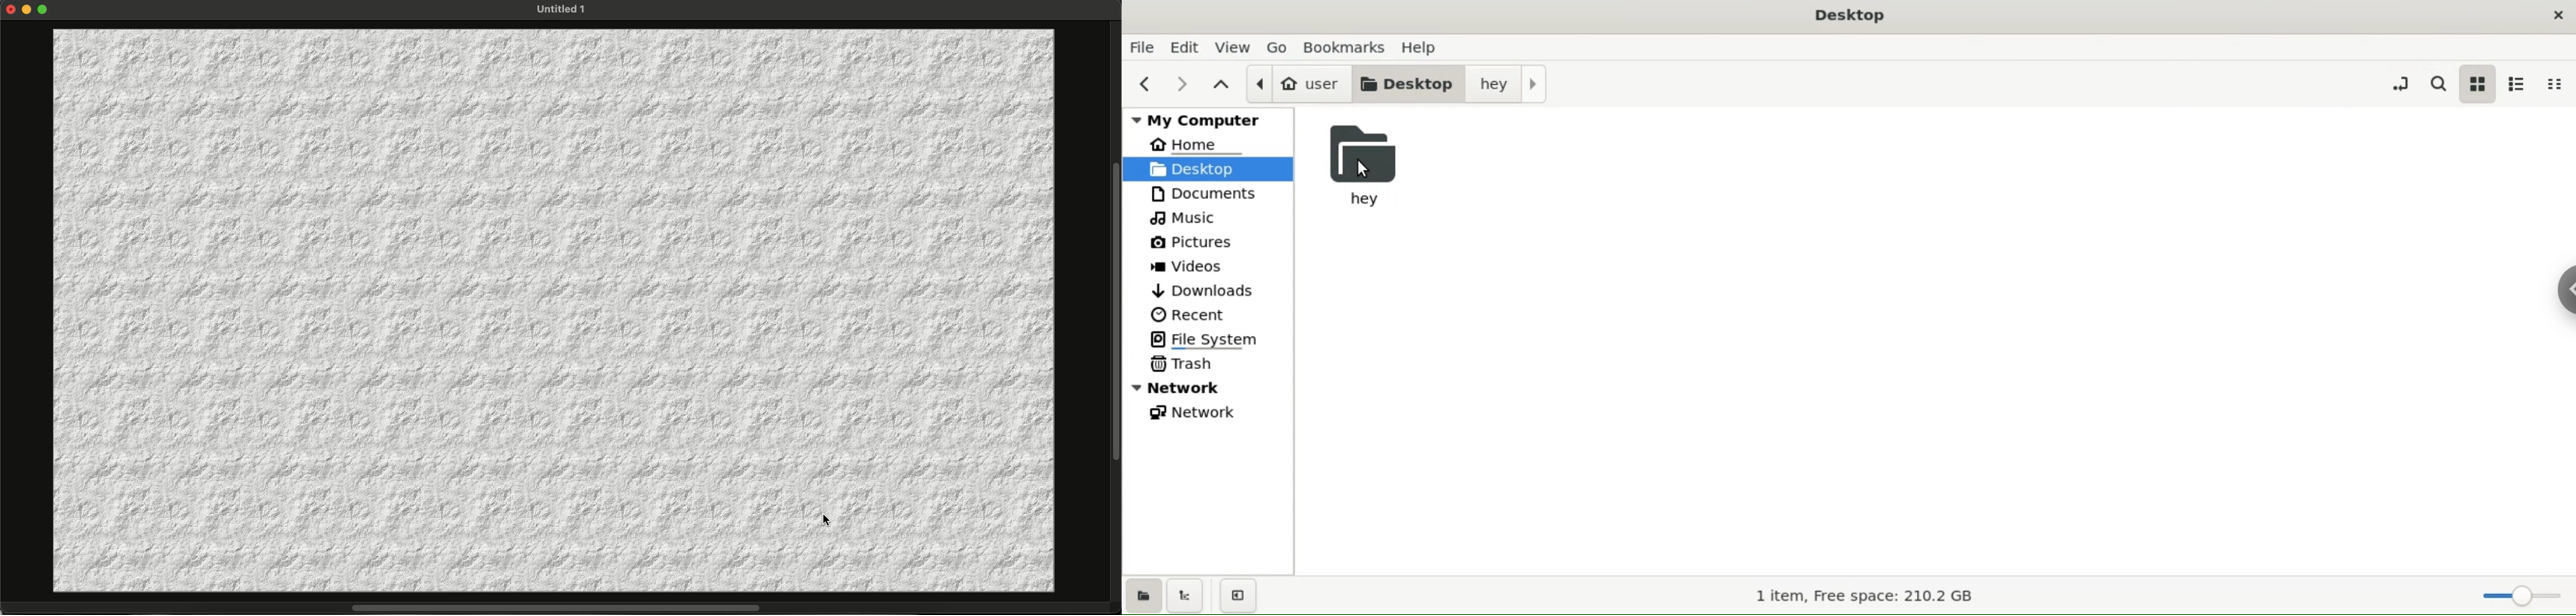  Describe the element at coordinates (1855, 15) in the screenshot. I see `Desktop` at that location.